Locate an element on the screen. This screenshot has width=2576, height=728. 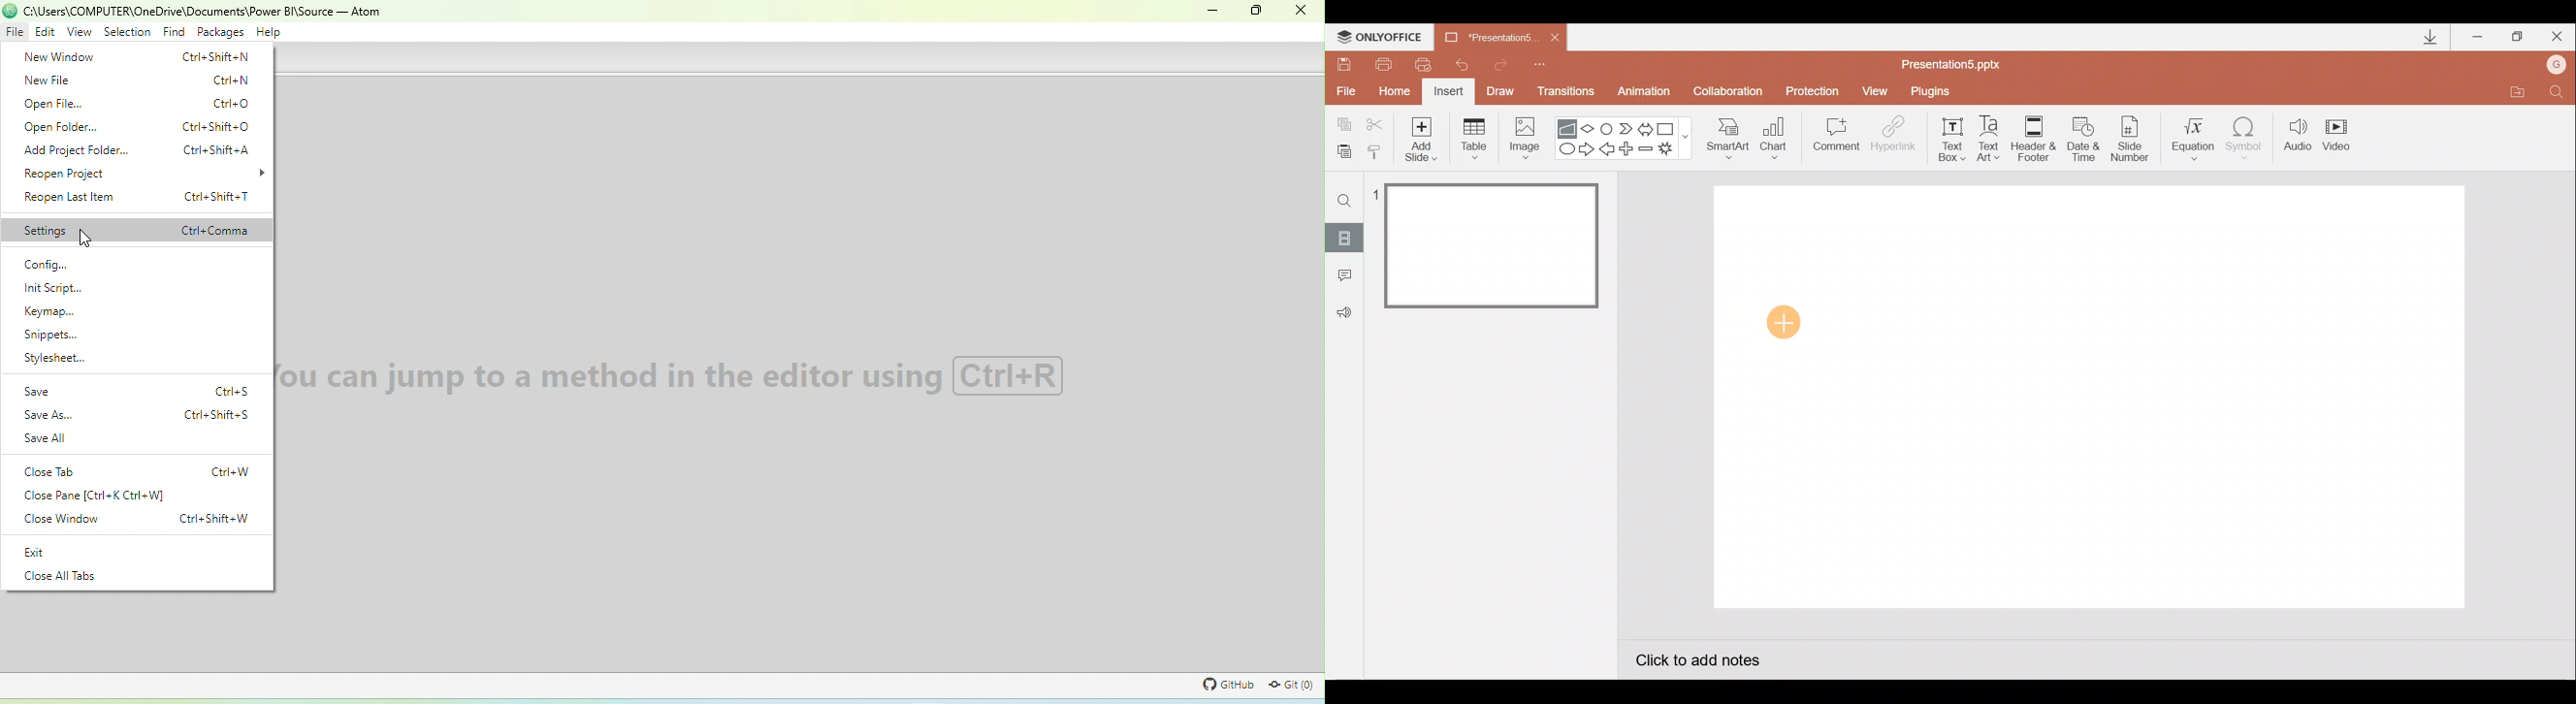
Slide pane is located at coordinates (1494, 377).